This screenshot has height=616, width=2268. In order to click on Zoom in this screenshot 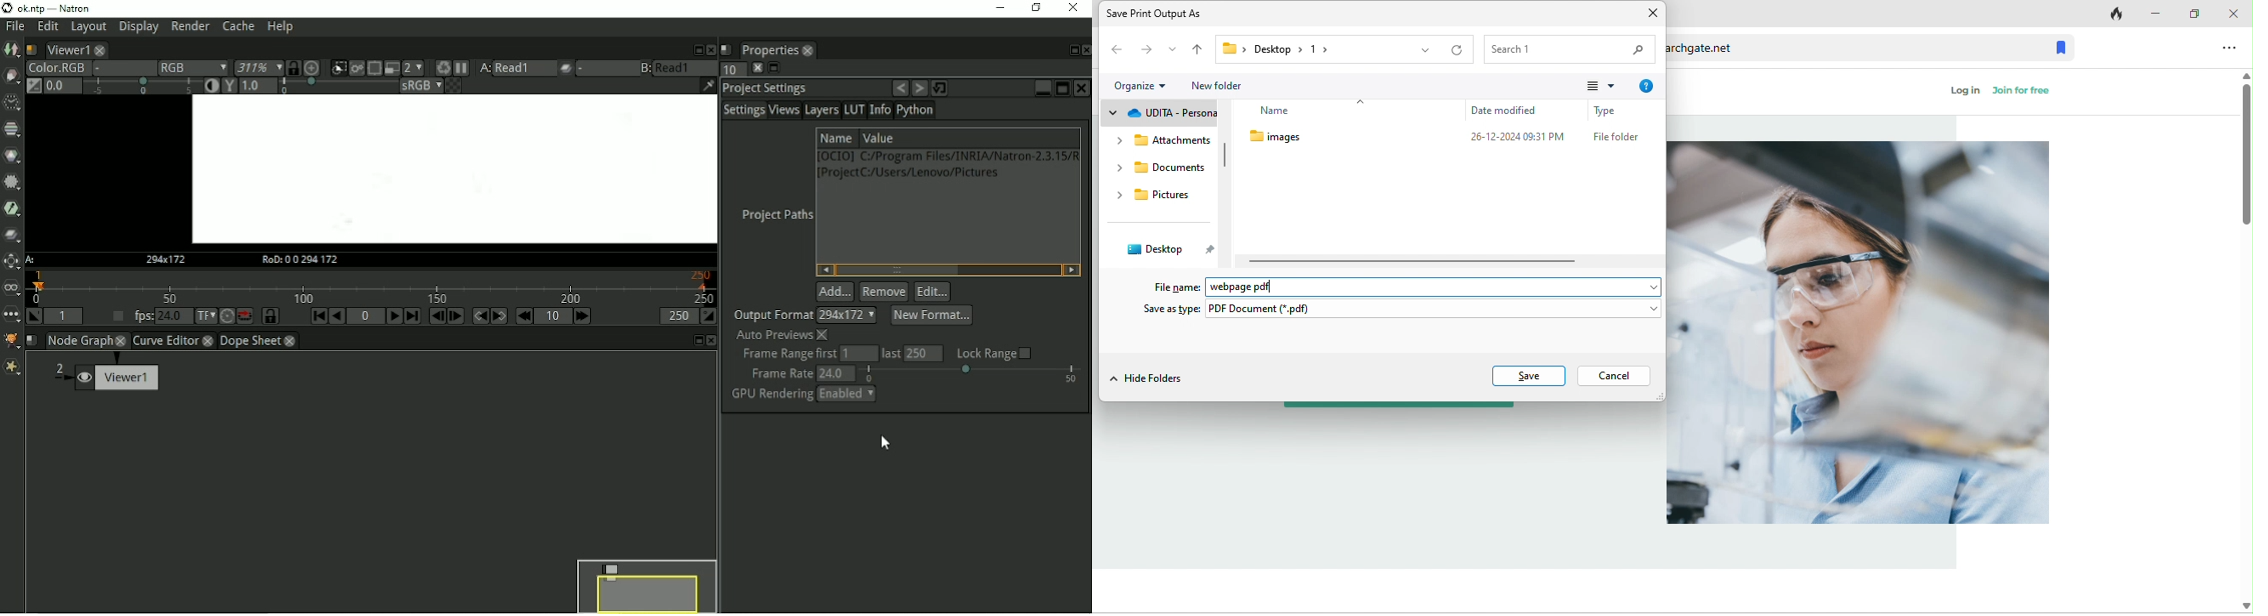, I will do `click(258, 68)`.